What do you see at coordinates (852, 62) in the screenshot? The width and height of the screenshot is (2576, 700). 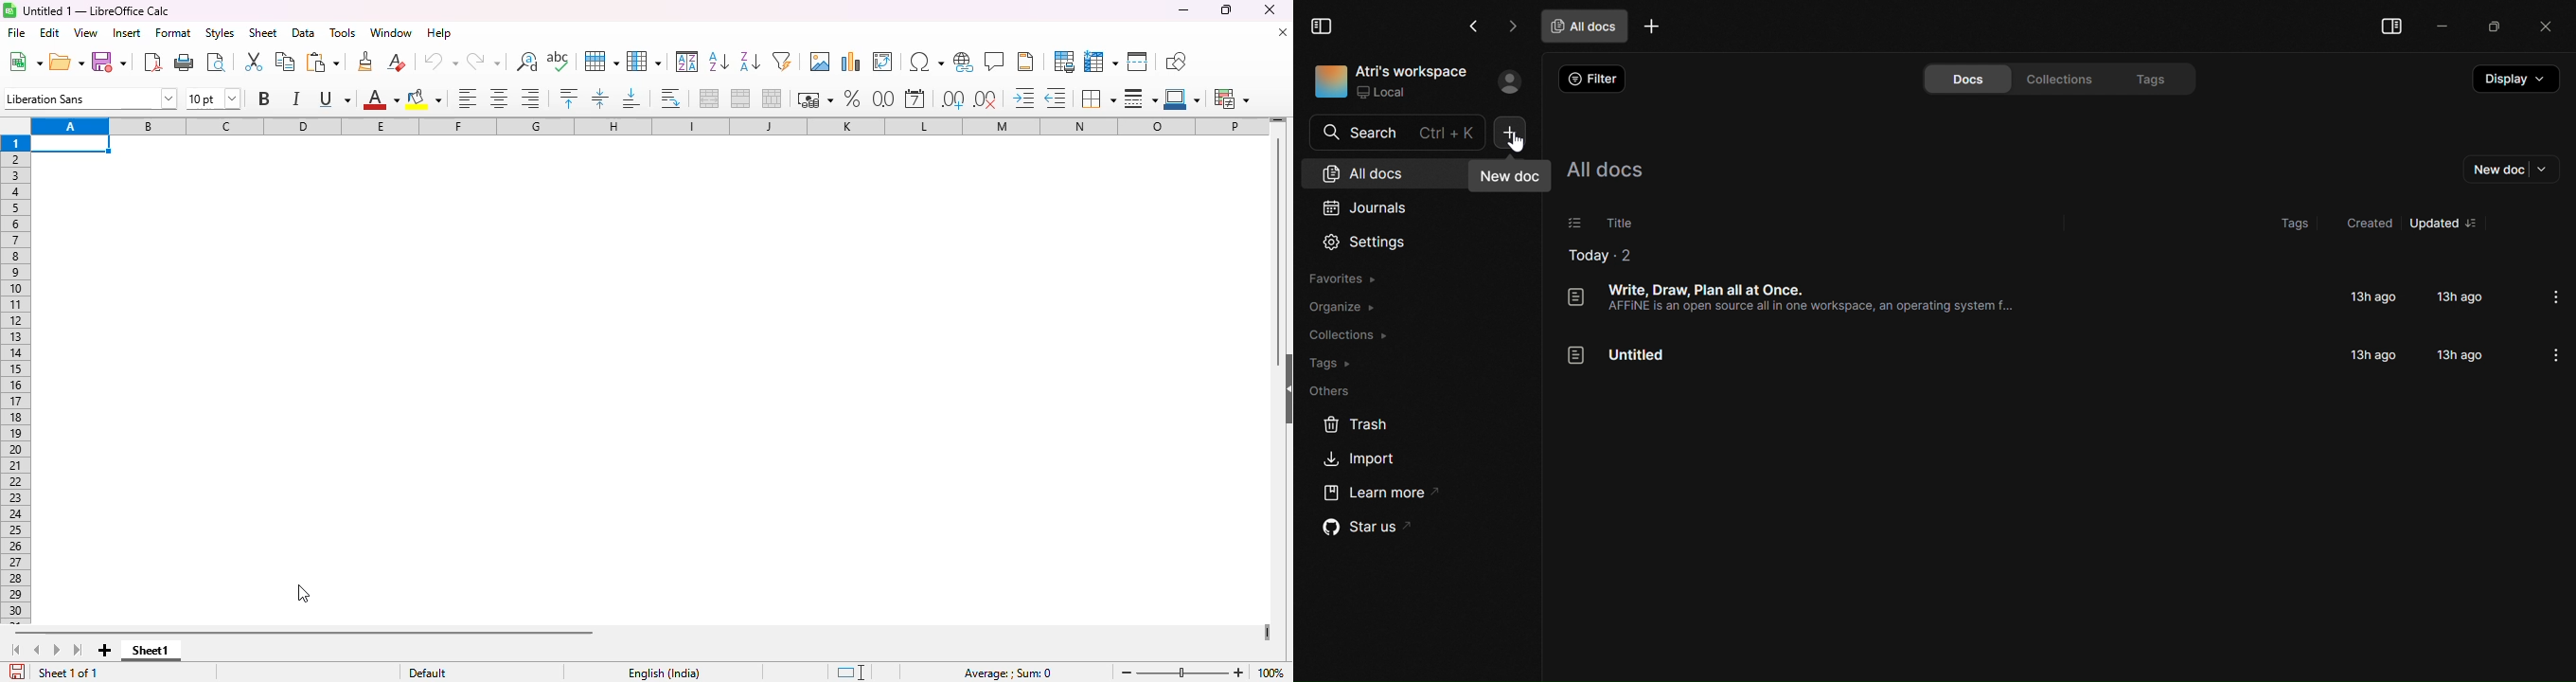 I see `insert chart` at bounding box center [852, 62].